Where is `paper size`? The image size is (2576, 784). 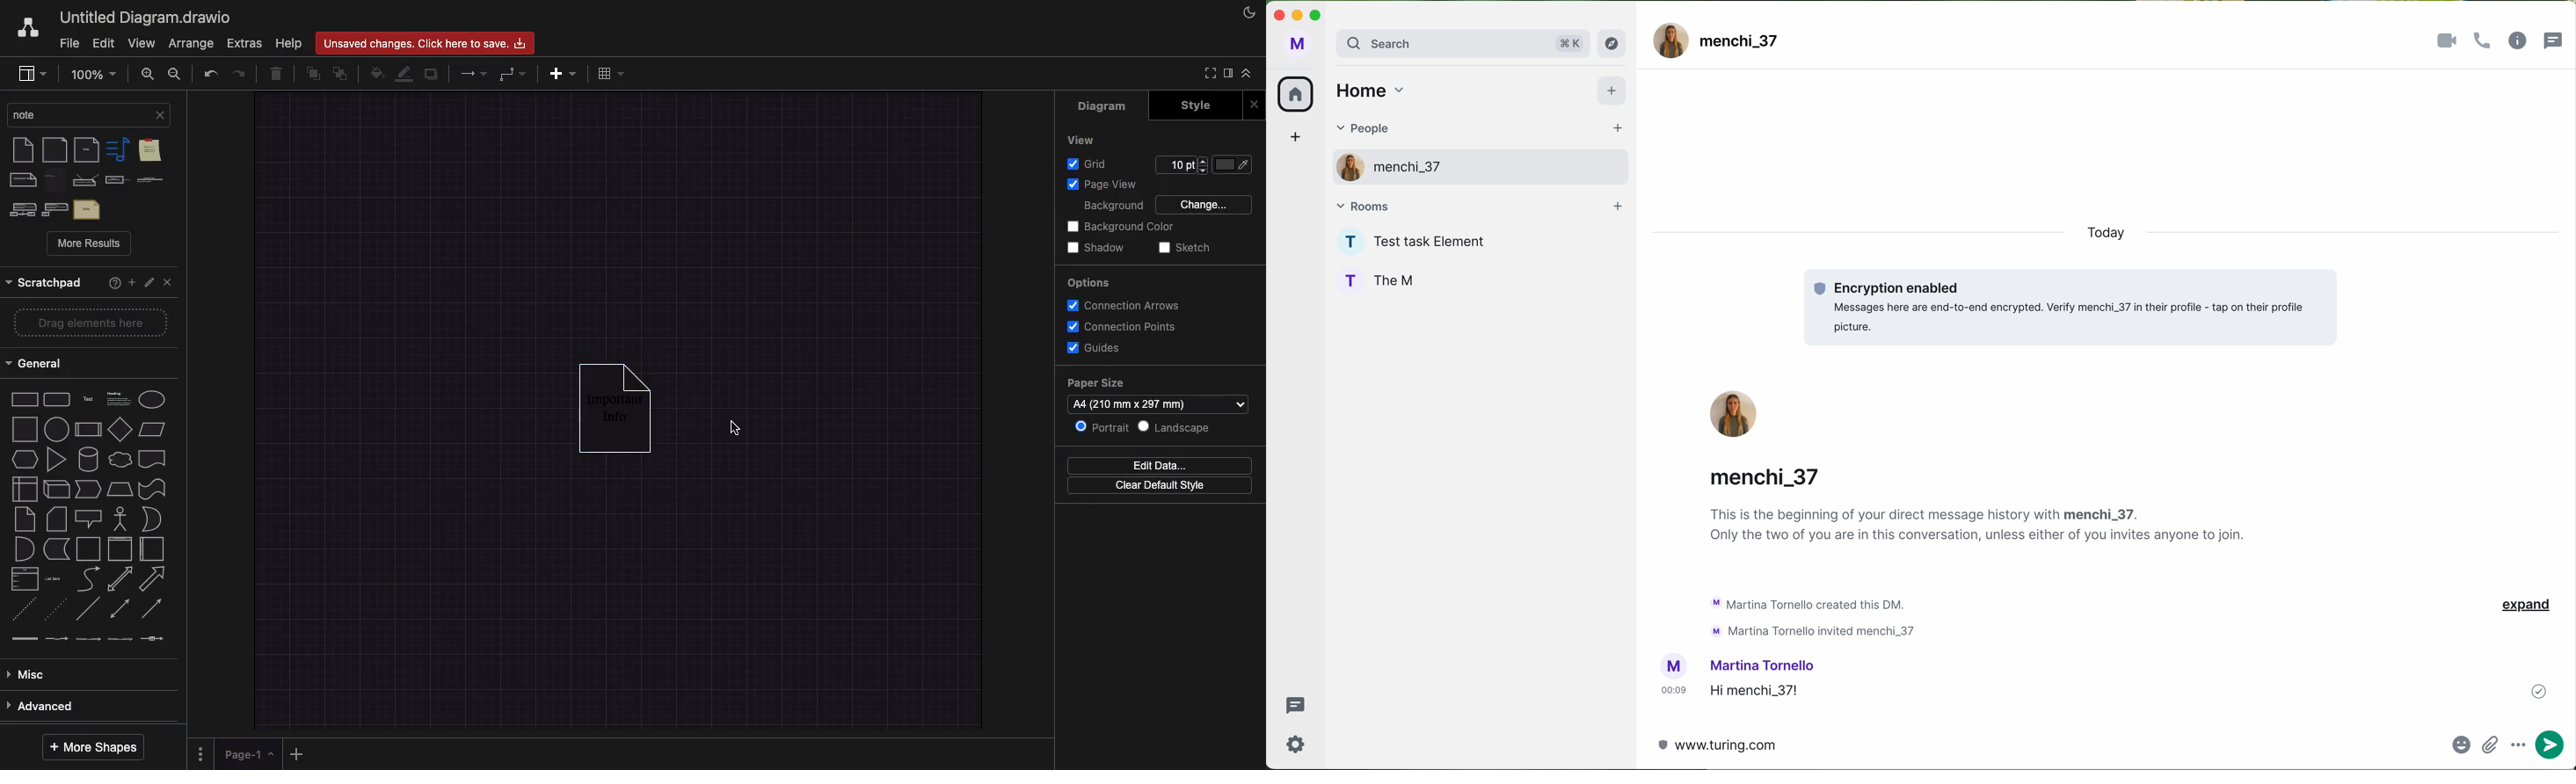 paper size is located at coordinates (1100, 384).